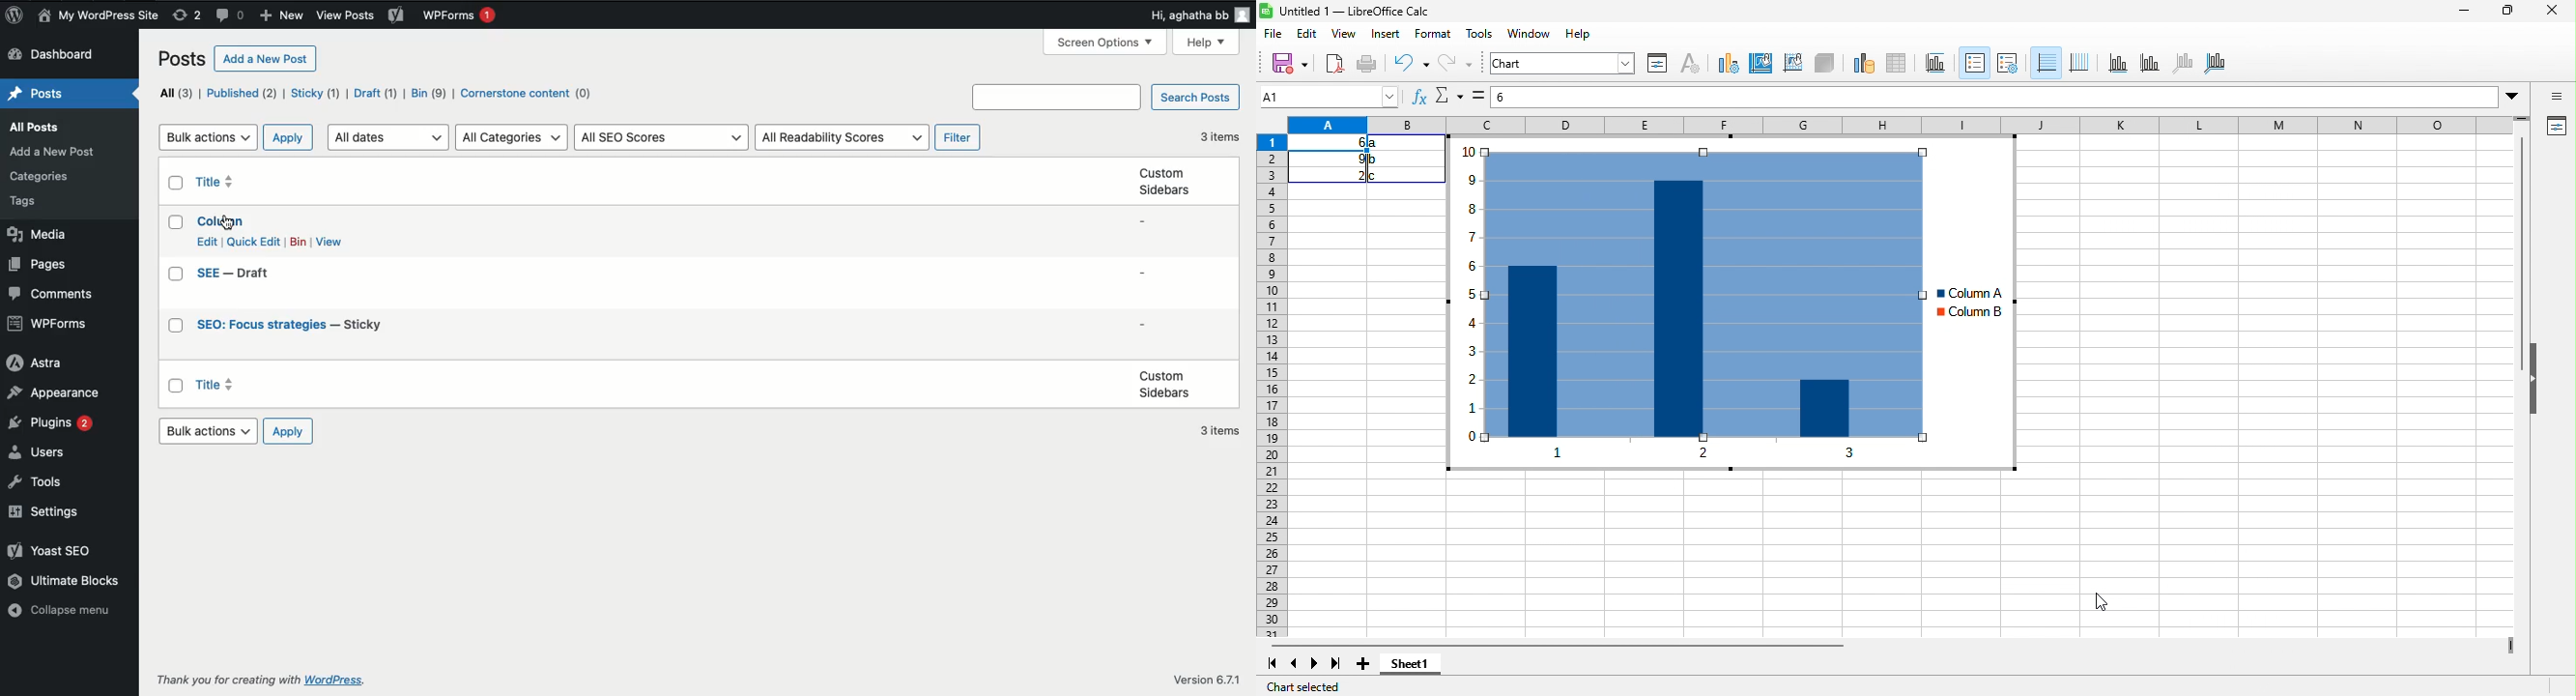 The height and width of the screenshot is (700, 2576). Describe the element at coordinates (1211, 679) in the screenshot. I see `Version 6.7.1` at that location.